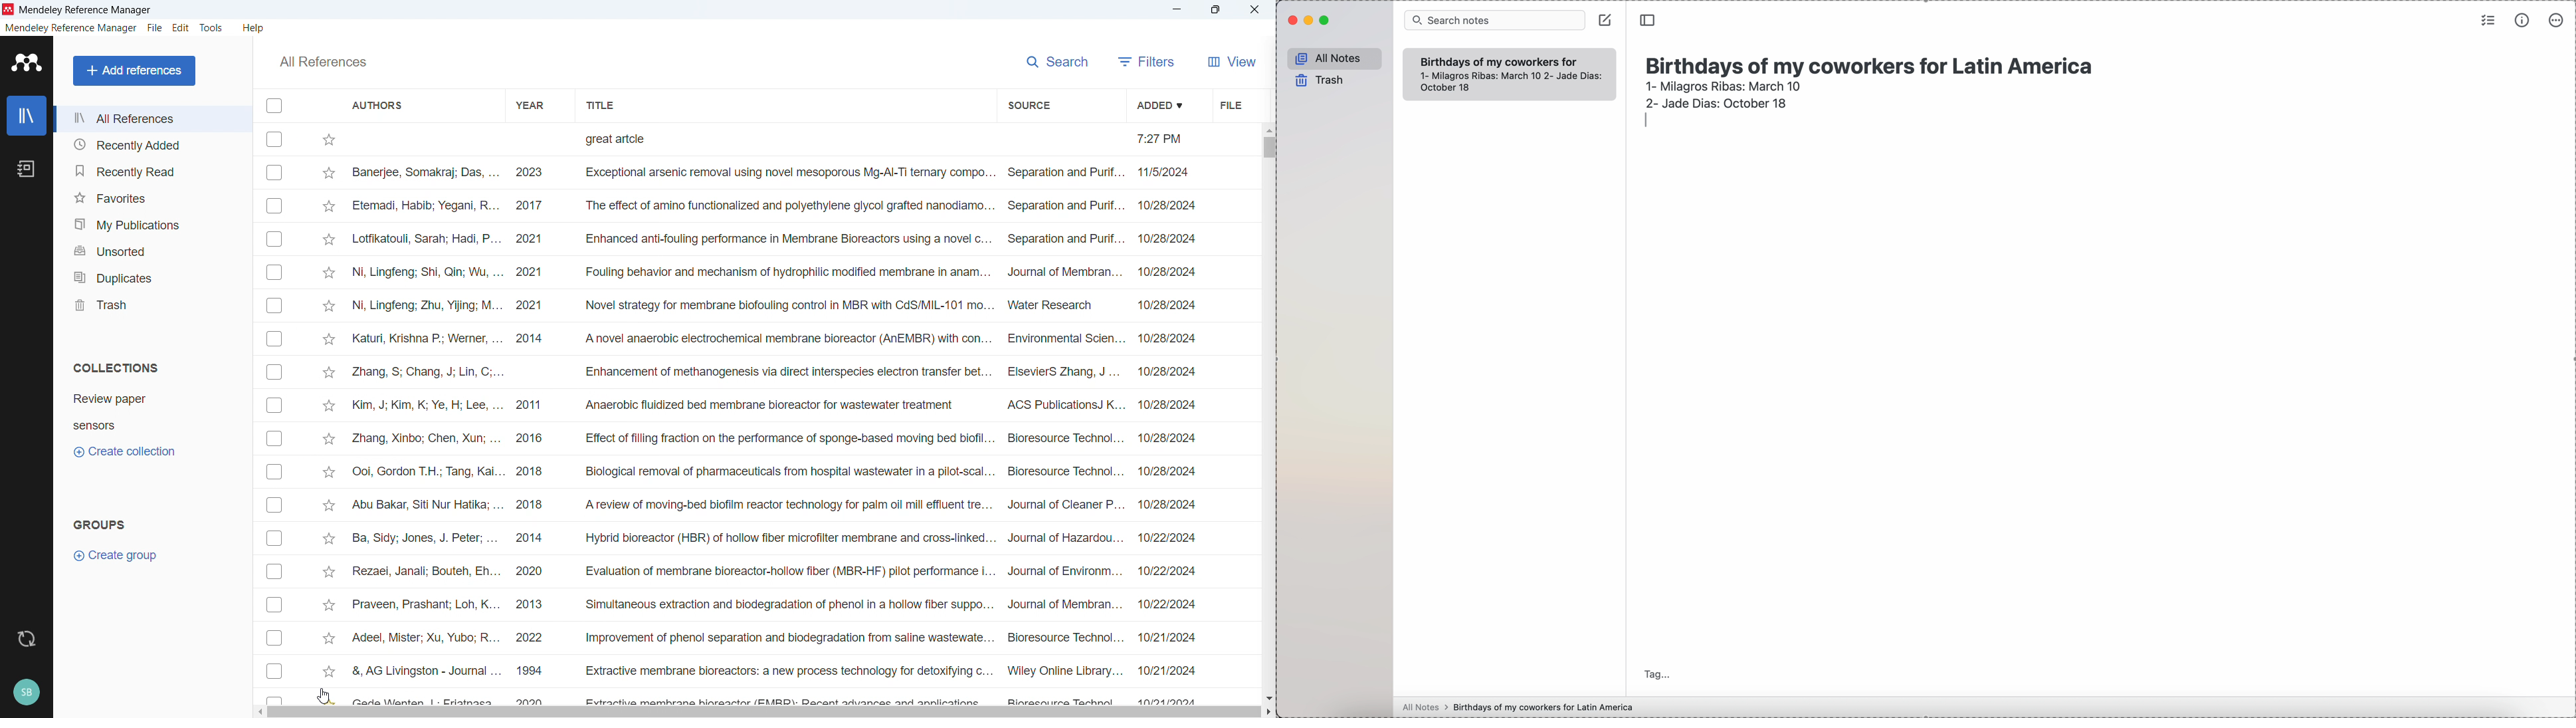 This screenshot has height=728, width=2576. What do you see at coordinates (151, 197) in the screenshot?
I see `Favourites ` at bounding box center [151, 197].